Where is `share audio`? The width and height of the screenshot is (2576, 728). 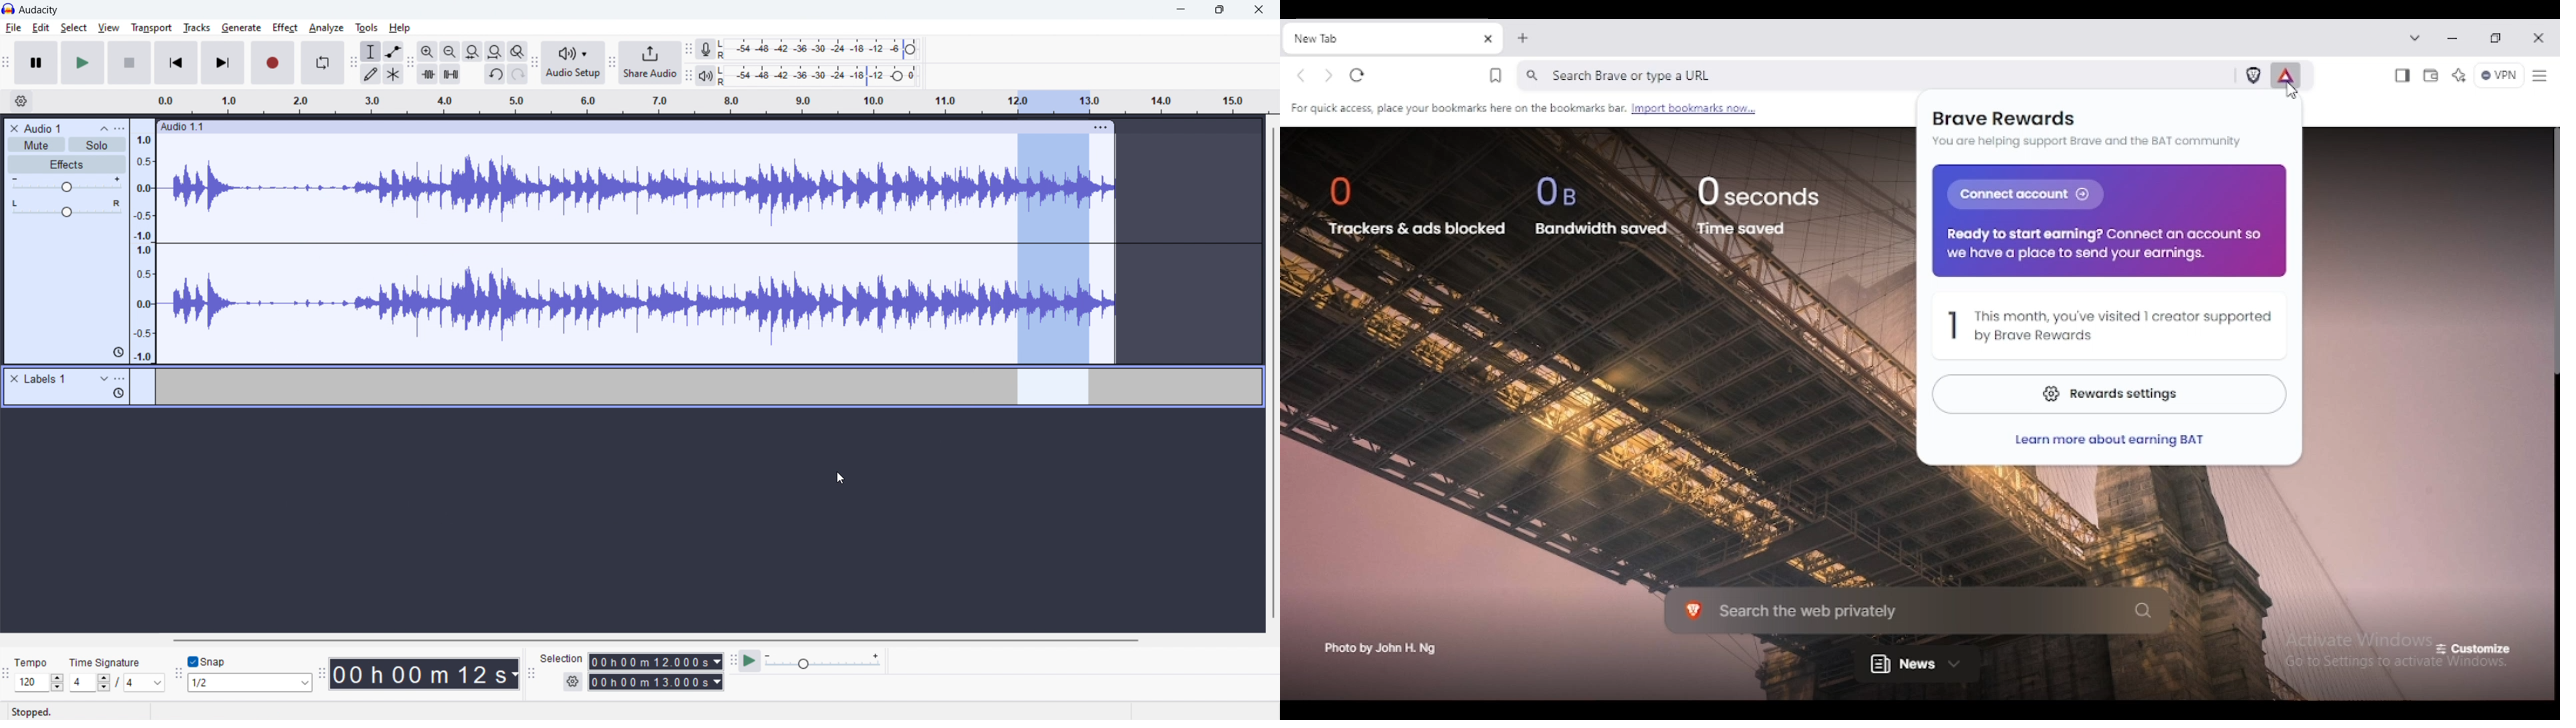
share audio is located at coordinates (649, 63).